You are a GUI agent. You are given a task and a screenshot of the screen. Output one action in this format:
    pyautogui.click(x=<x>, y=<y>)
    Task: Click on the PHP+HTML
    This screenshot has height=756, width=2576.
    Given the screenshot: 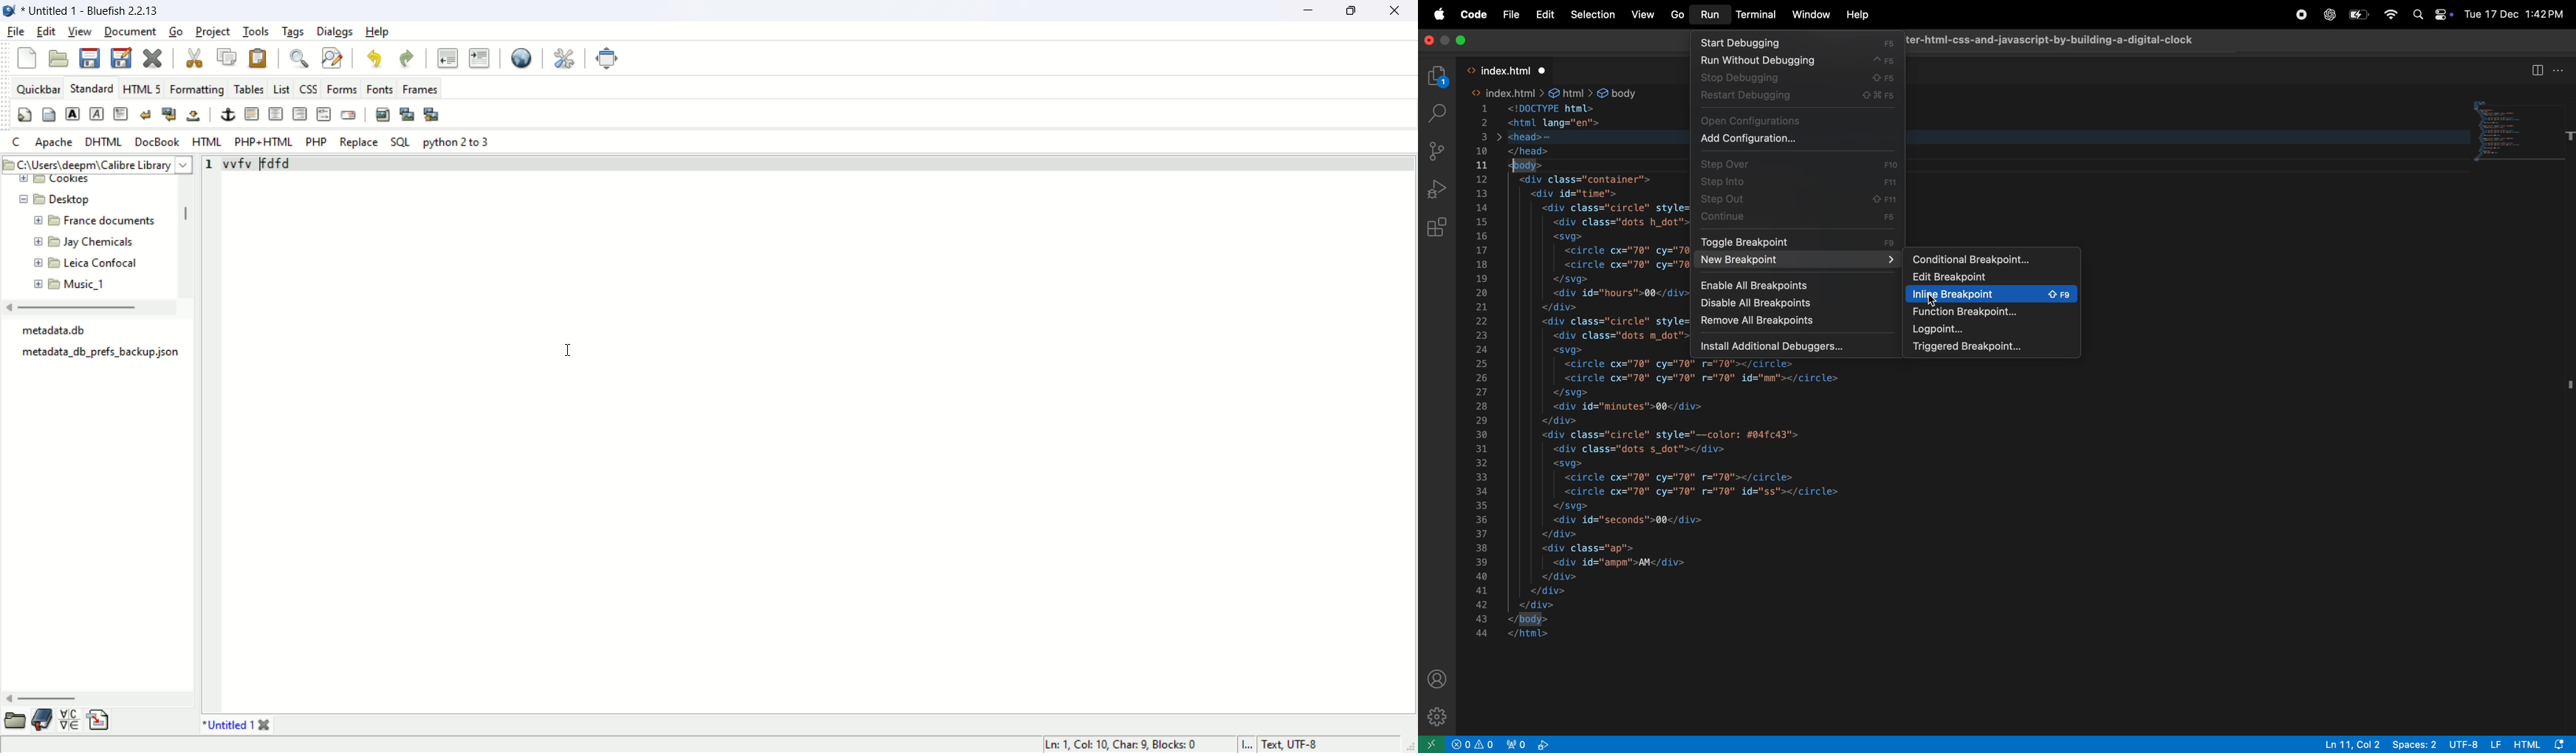 What is the action you would take?
    pyautogui.click(x=262, y=142)
    